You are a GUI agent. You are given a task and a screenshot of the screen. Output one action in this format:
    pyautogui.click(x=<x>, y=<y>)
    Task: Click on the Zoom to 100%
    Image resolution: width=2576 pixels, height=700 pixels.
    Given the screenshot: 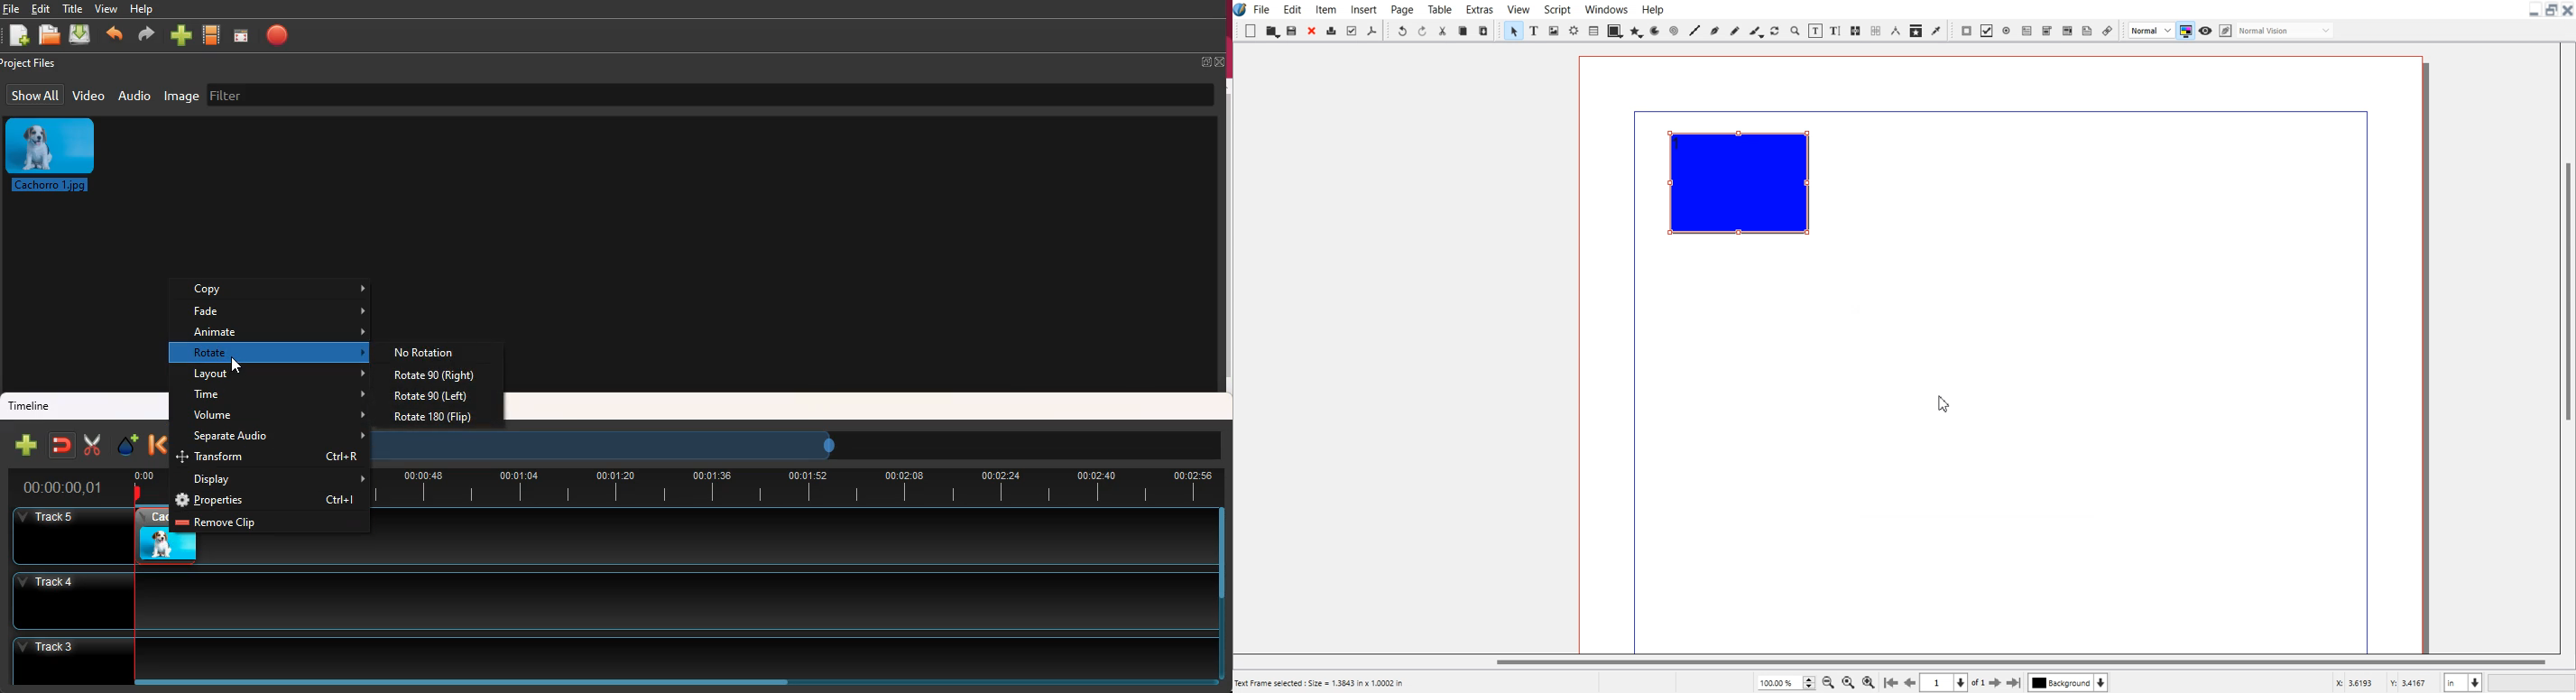 What is the action you would take?
    pyautogui.click(x=1848, y=682)
    